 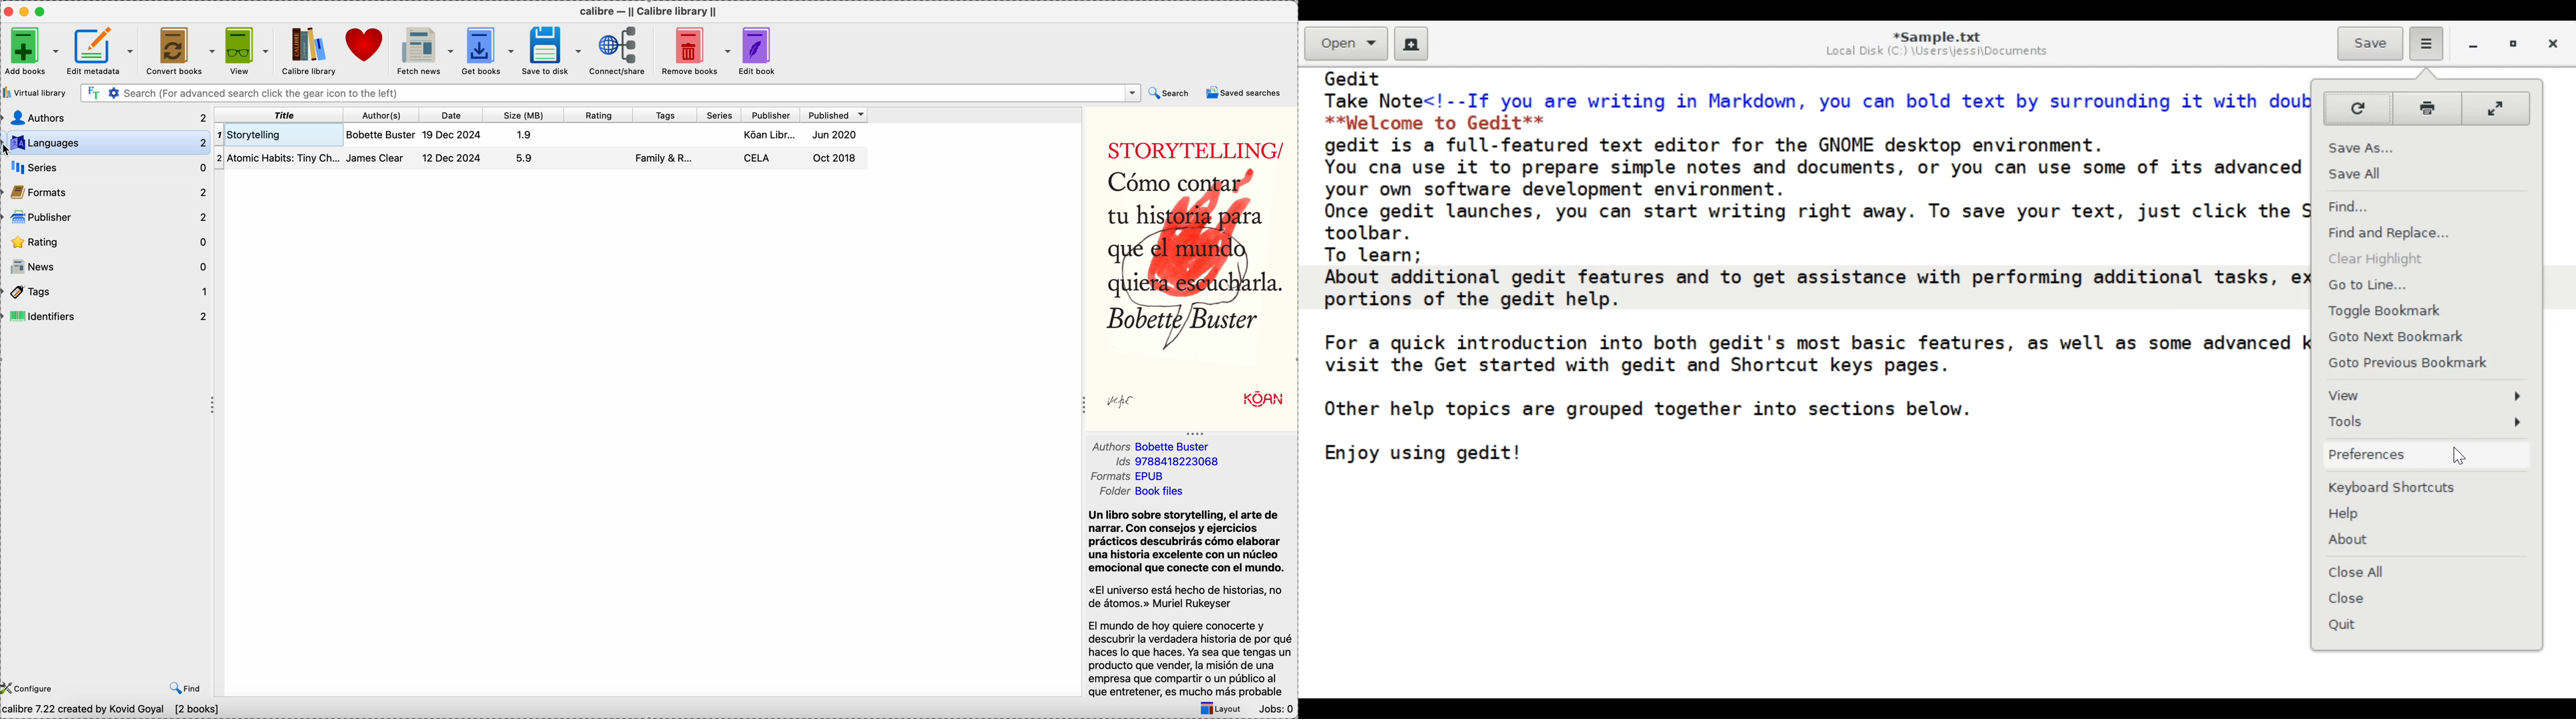 What do you see at coordinates (424, 50) in the screenshot?
I see `fetch news` at bounding box center [424, 50].